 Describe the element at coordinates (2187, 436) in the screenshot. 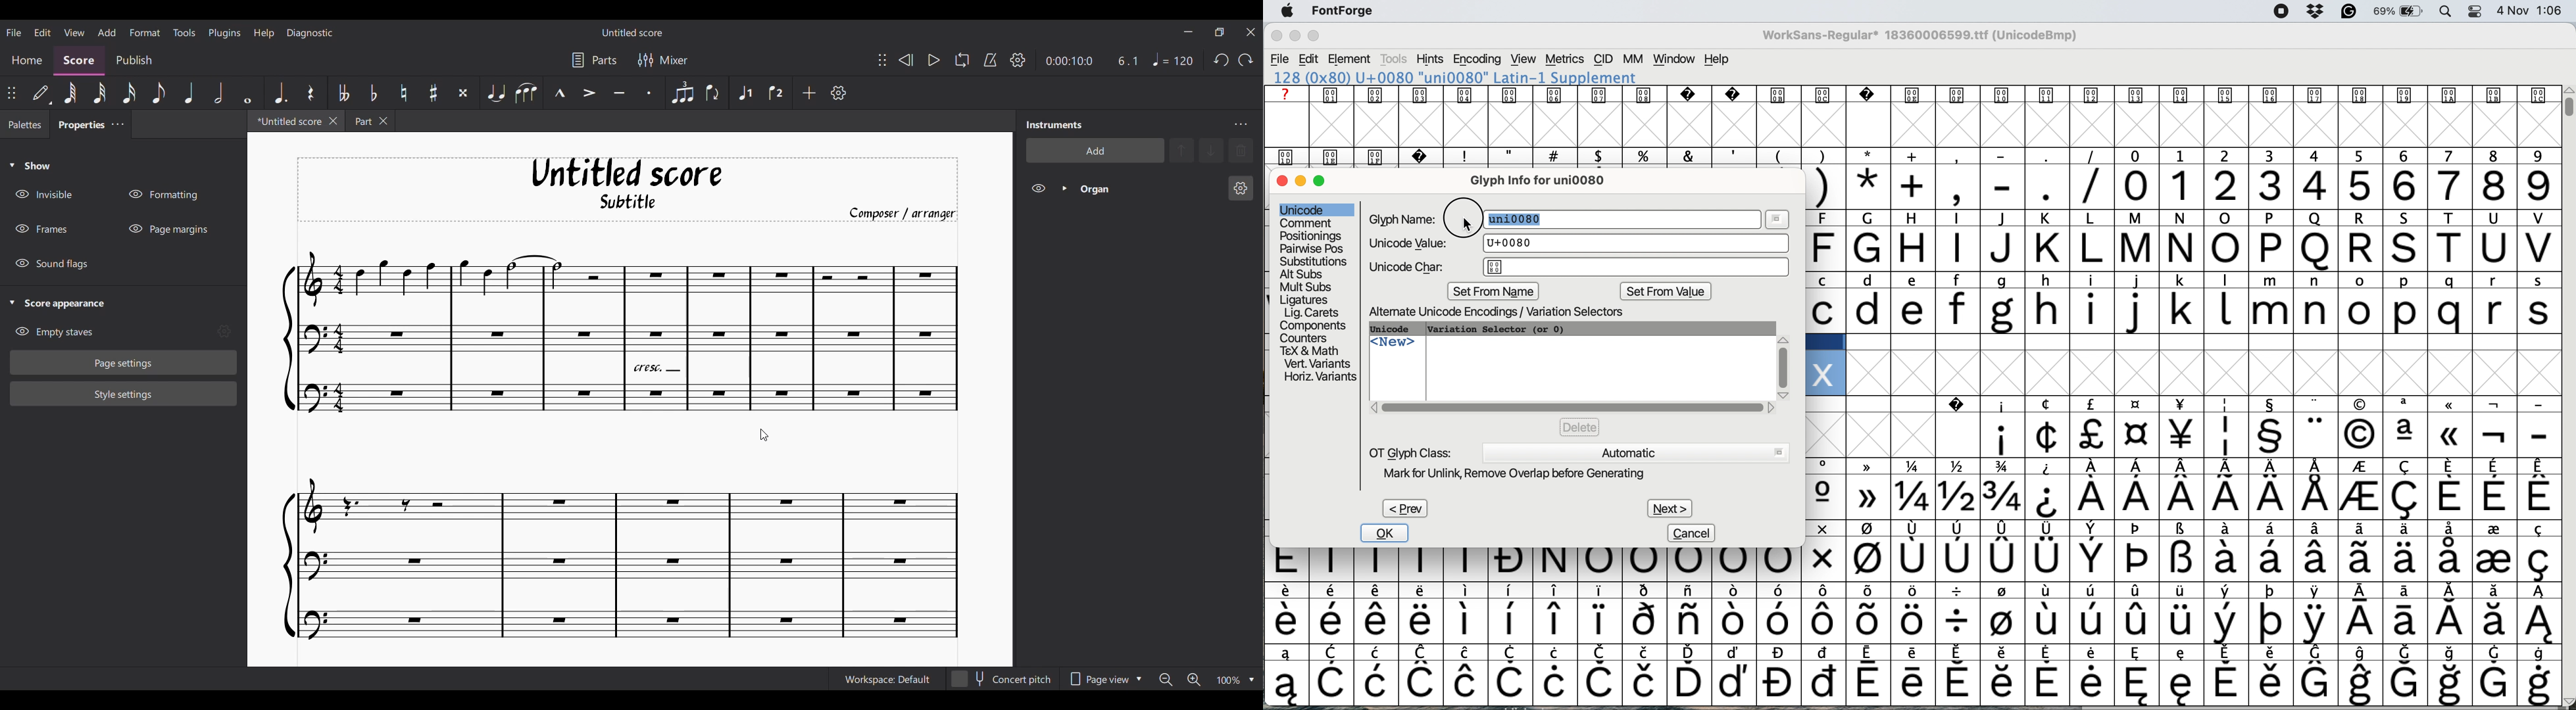

I see `special characters` at that location.